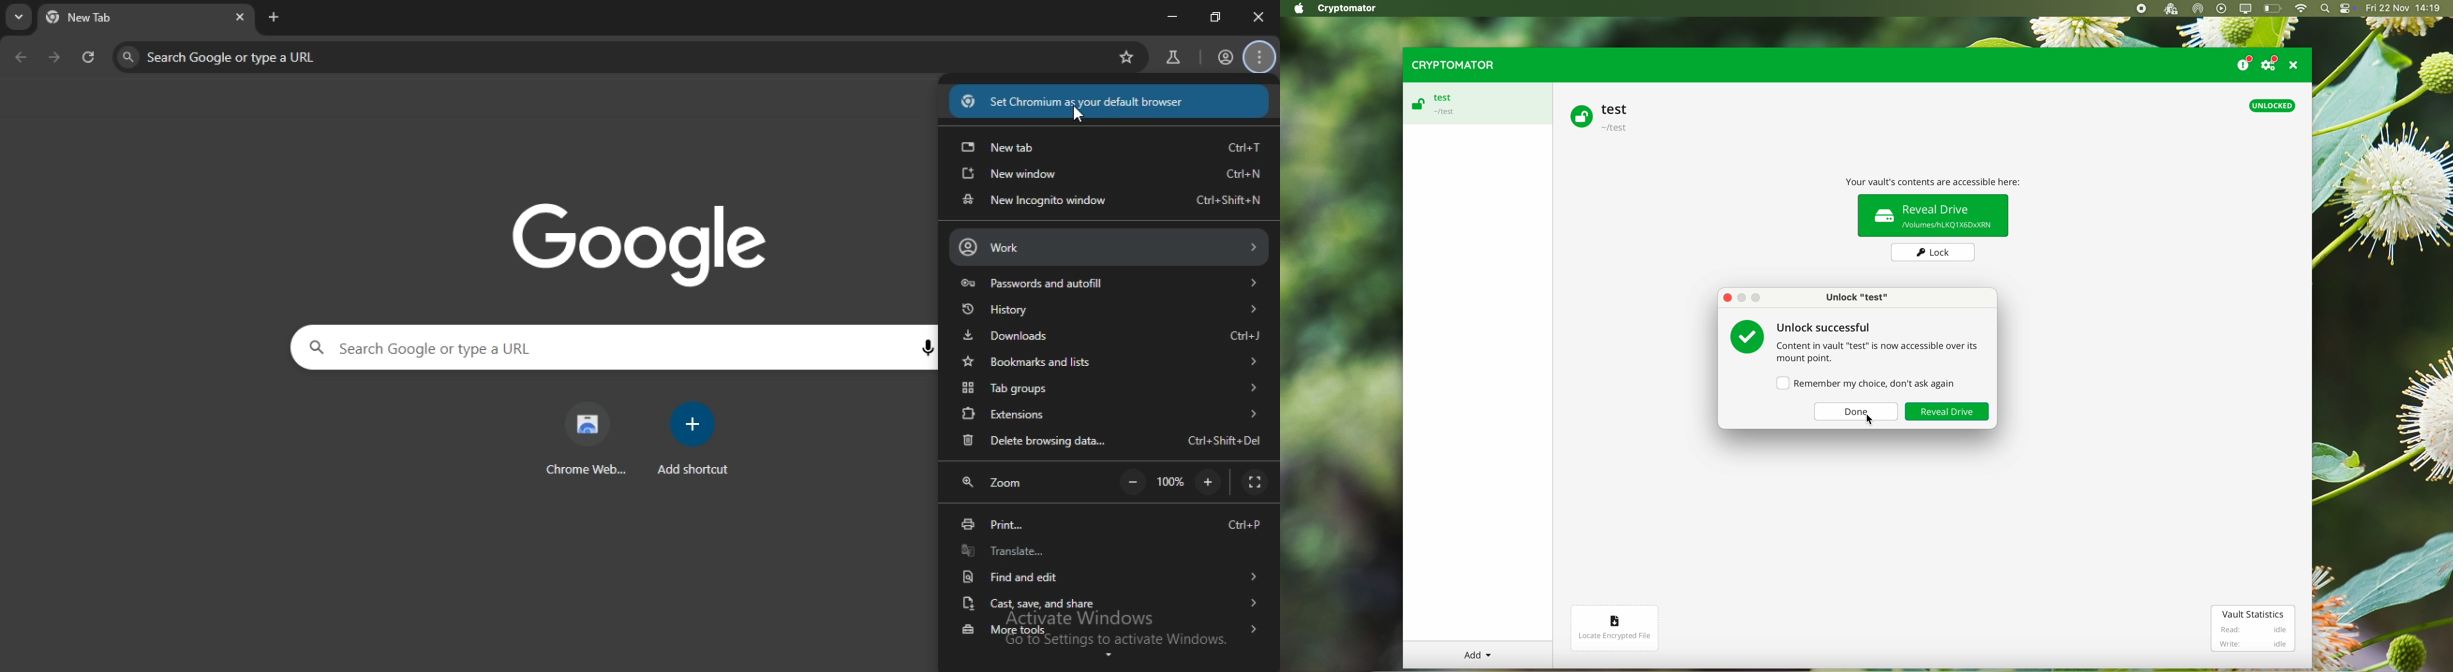 The height and width of the screenshot is (672, 2464). I want to click on menu, so click(1260, 56).